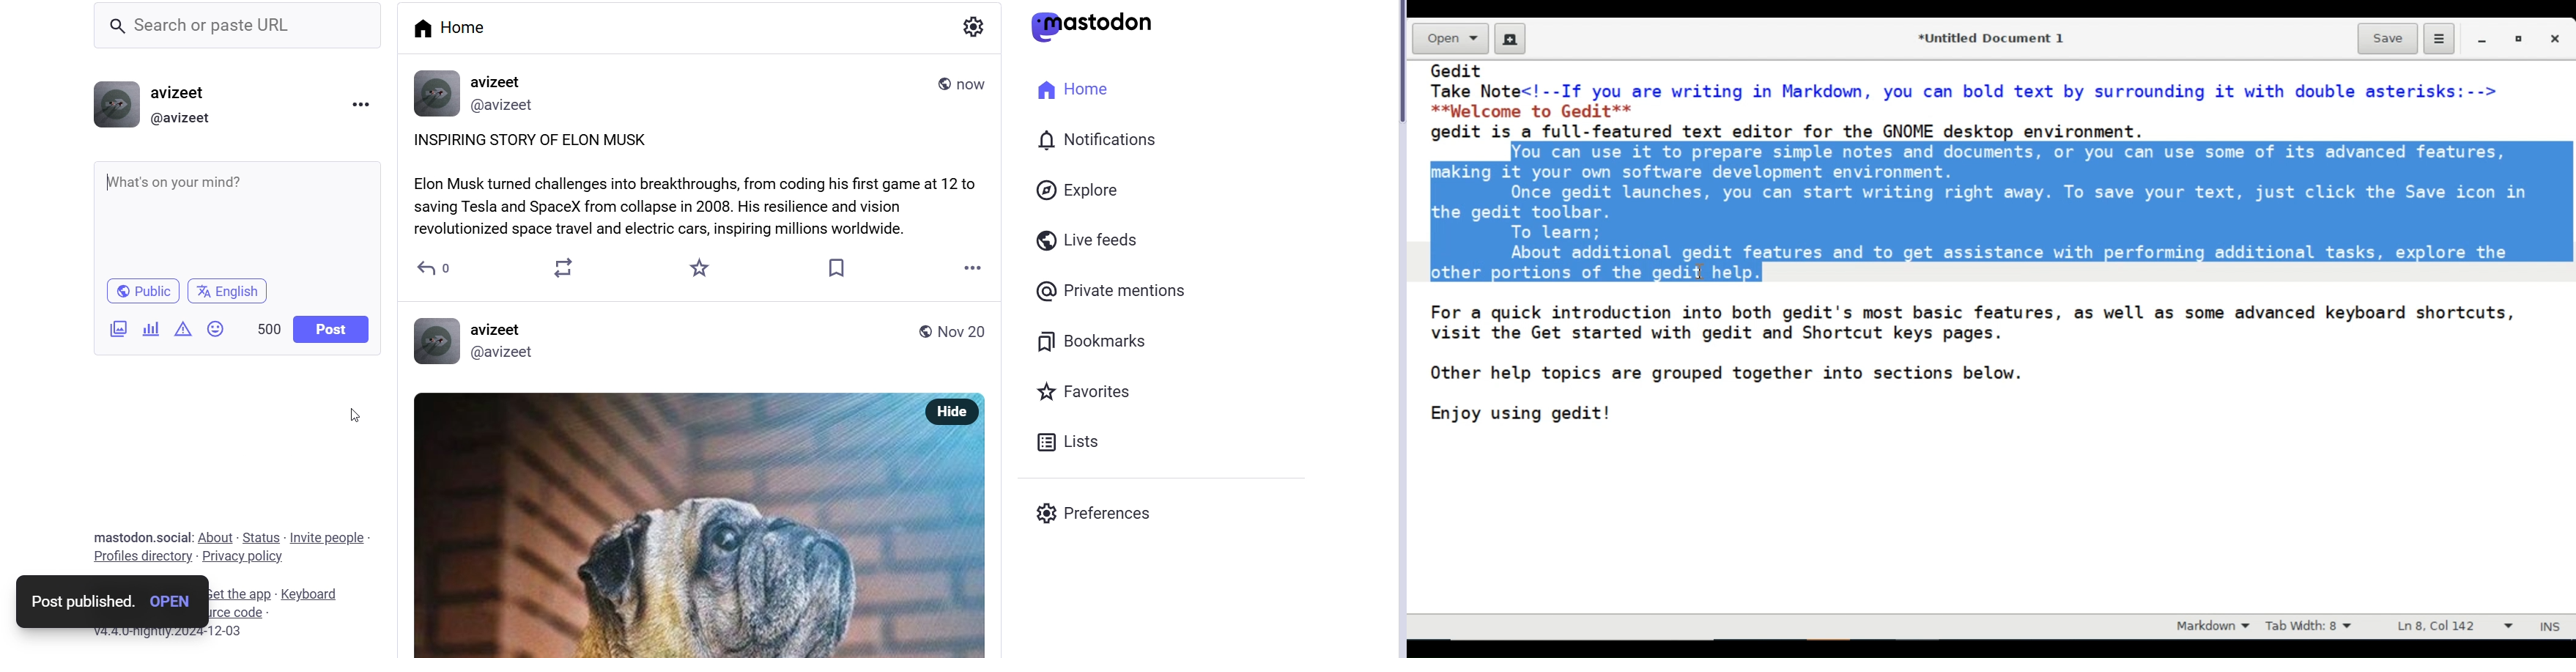  Describe the element at coordinates (497, 328) in the screenshot. I see `avizeet` at that location.